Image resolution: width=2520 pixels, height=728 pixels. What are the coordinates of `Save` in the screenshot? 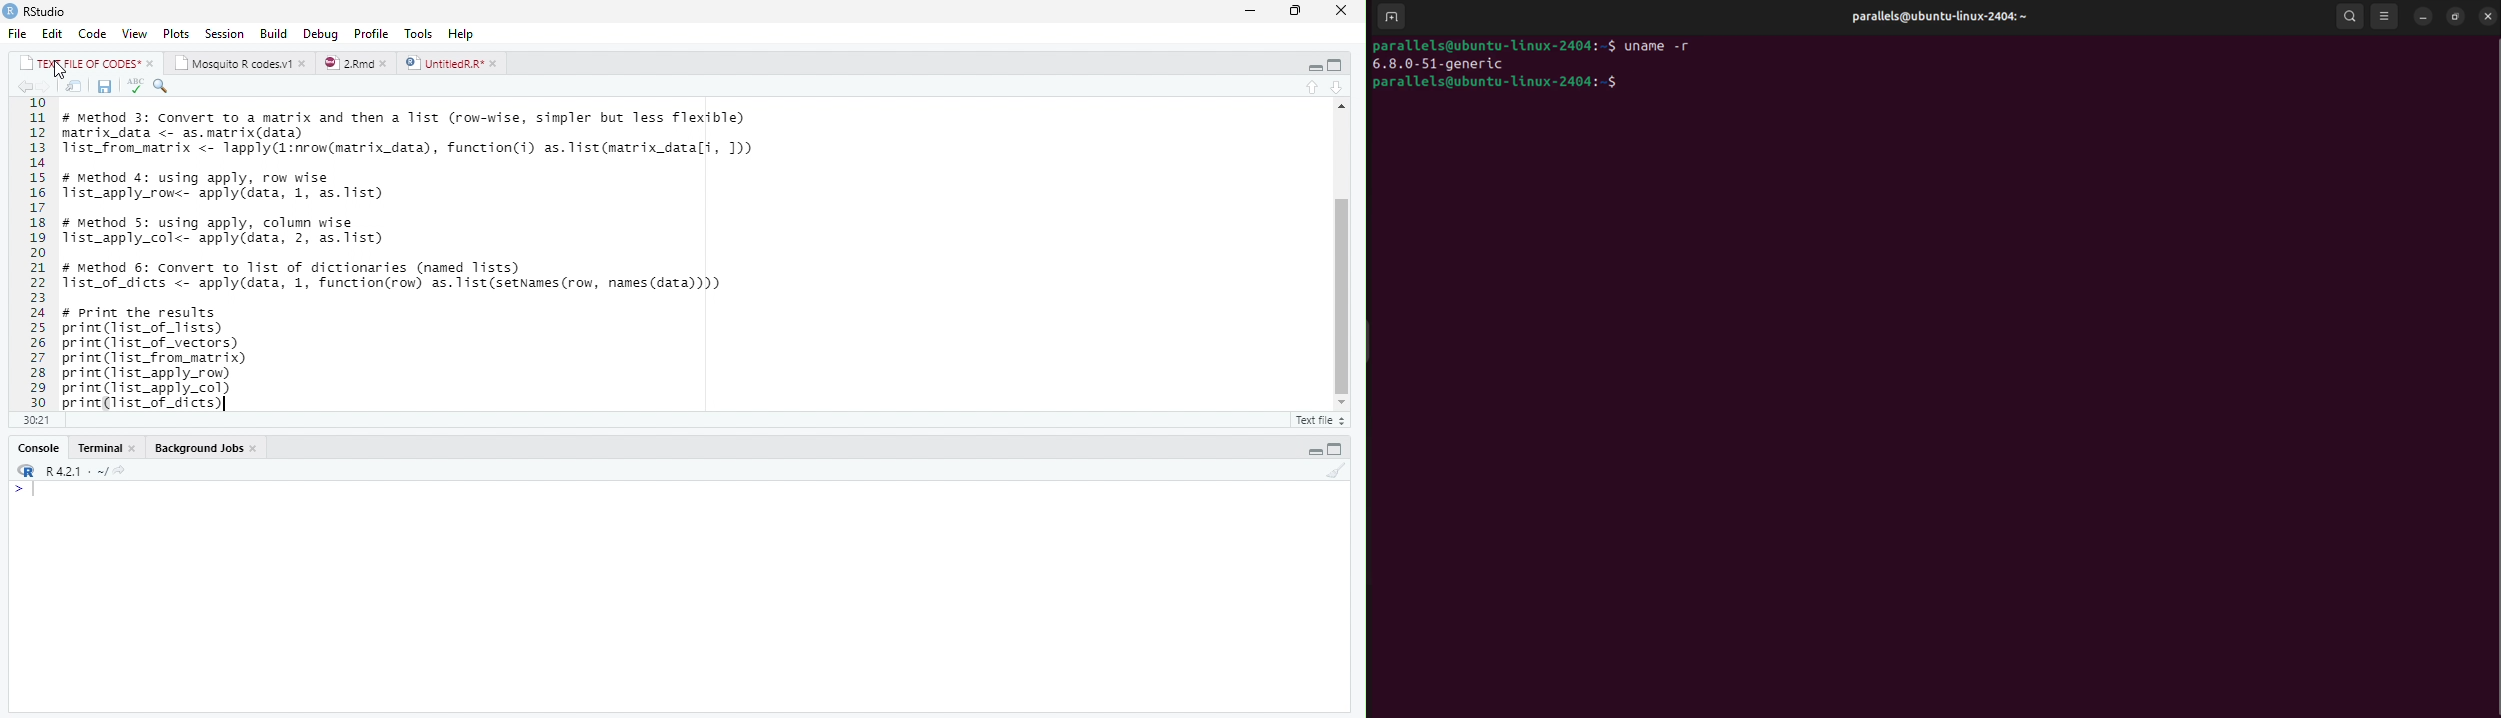 It's located at (103, 87).